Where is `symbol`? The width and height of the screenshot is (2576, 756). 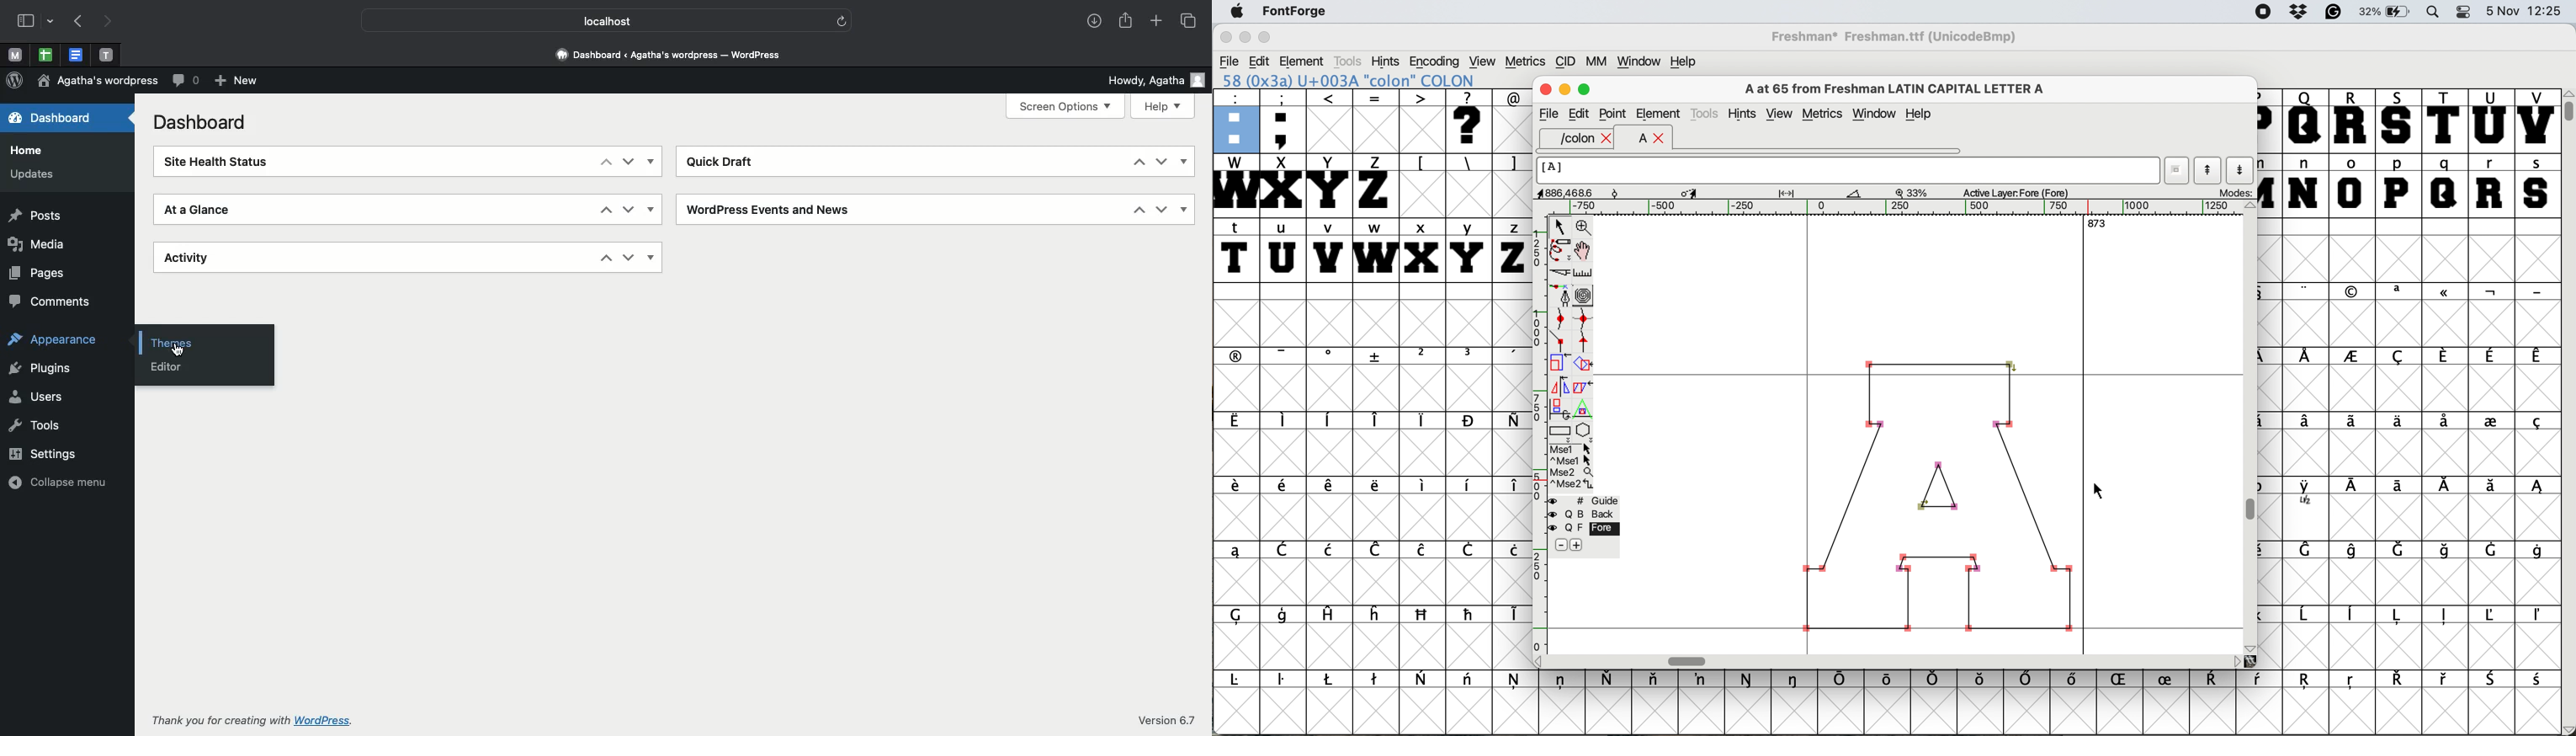
symbol is located at coordinates (2538, 358).